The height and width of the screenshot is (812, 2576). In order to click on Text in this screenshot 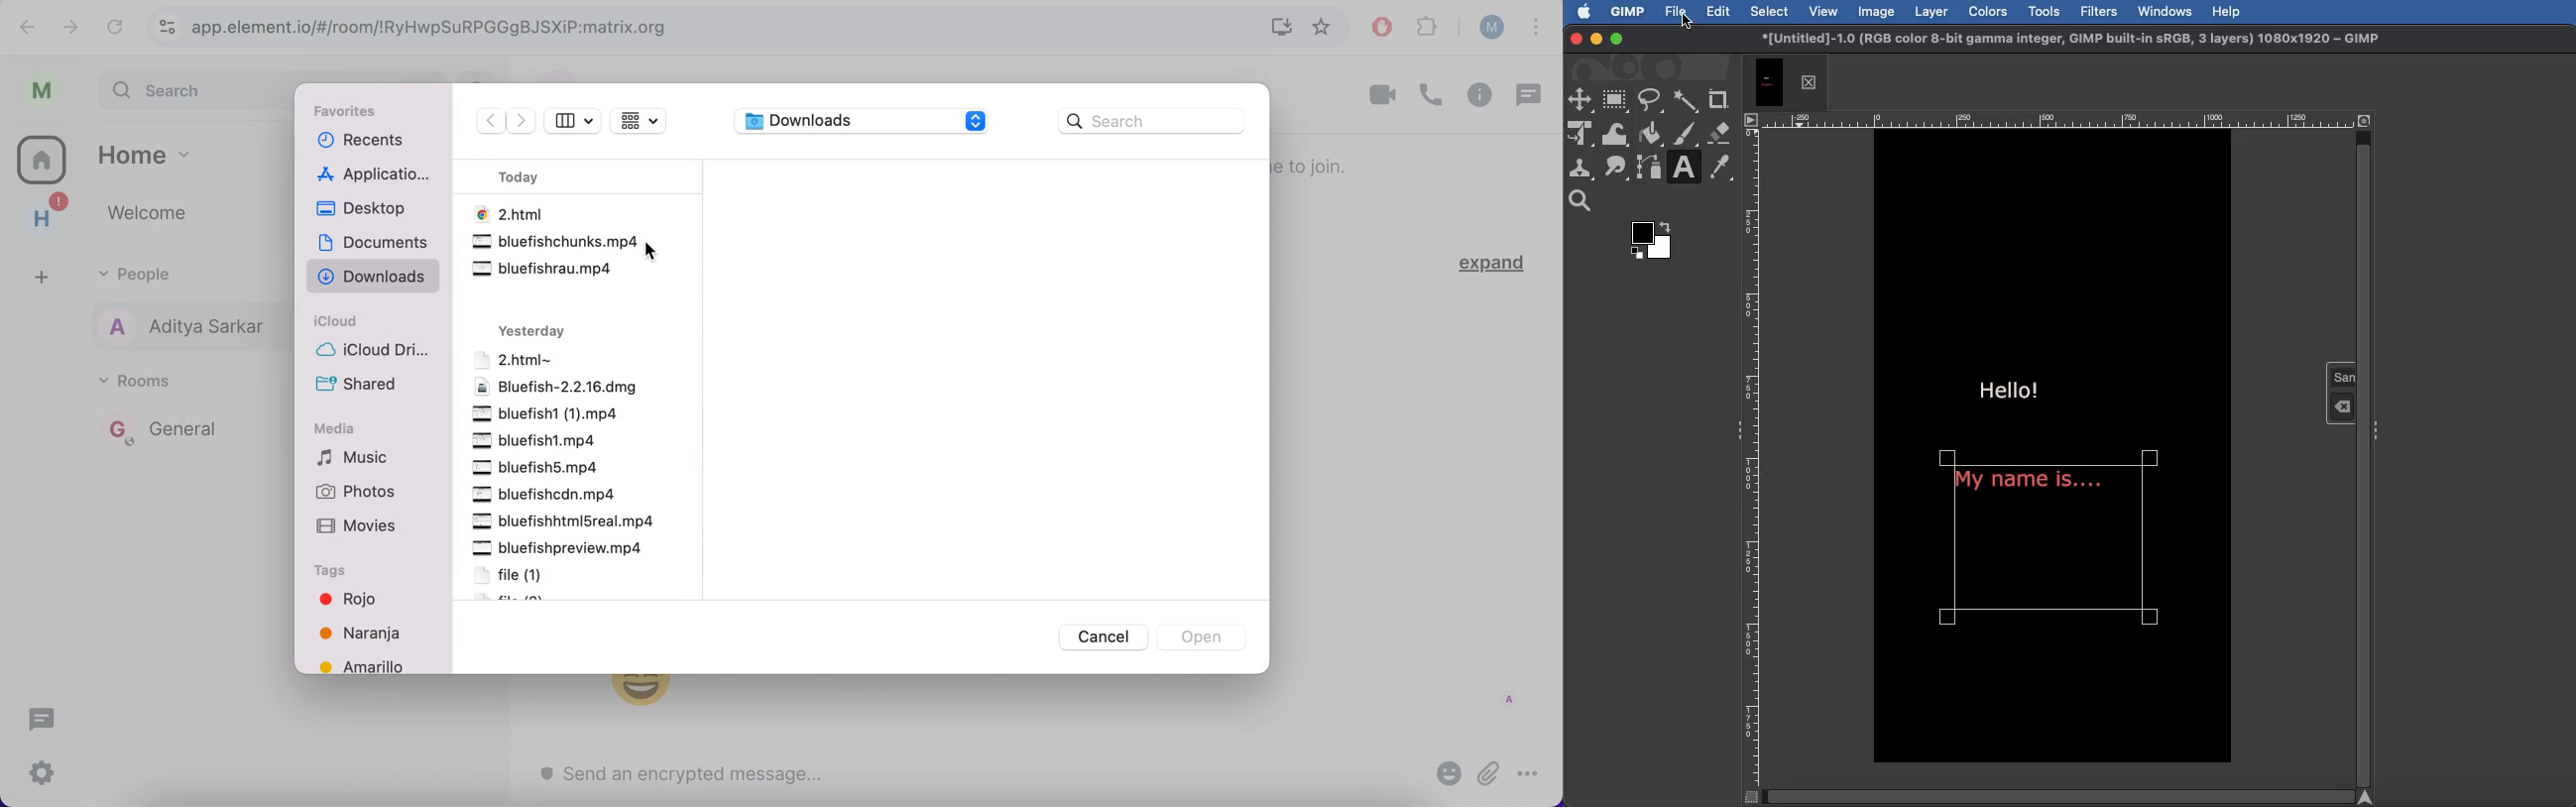, I will do `click(1683, 167)`.